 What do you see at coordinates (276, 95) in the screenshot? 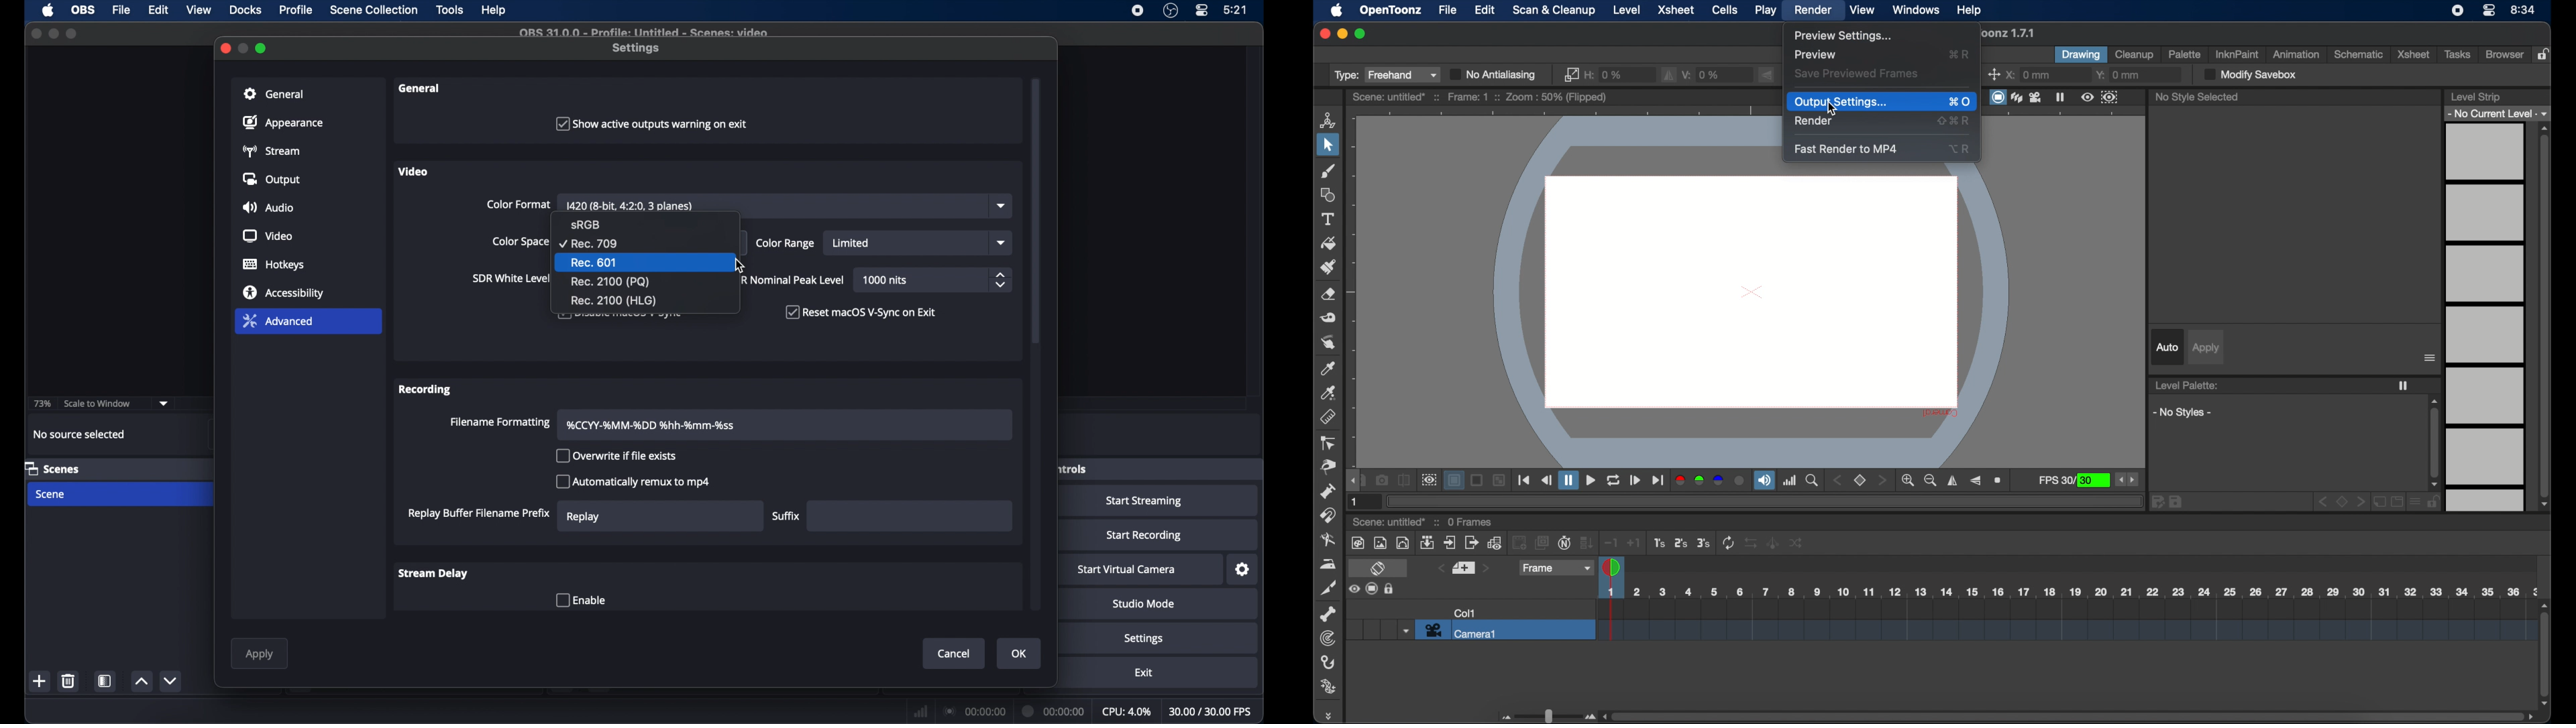
I see `general` at bounding box center [276, 95].